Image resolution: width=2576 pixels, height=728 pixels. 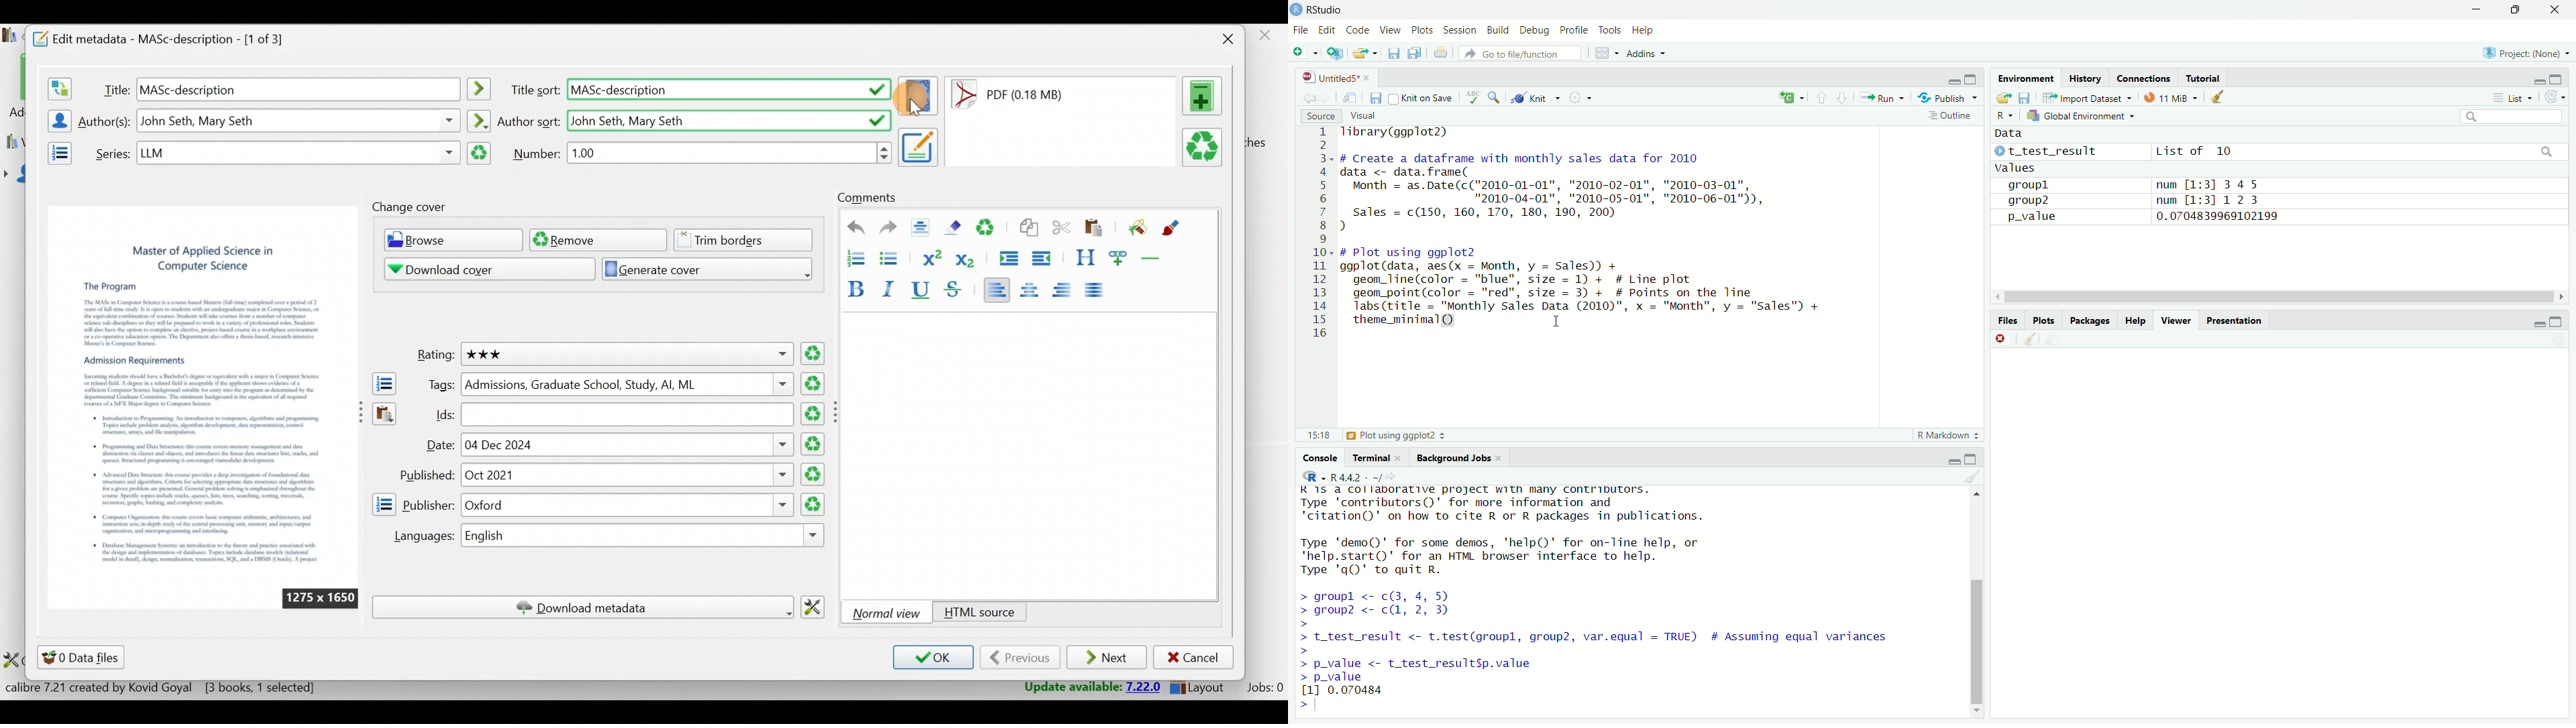 I want to click on minimise, so click(x=1951, y=78).